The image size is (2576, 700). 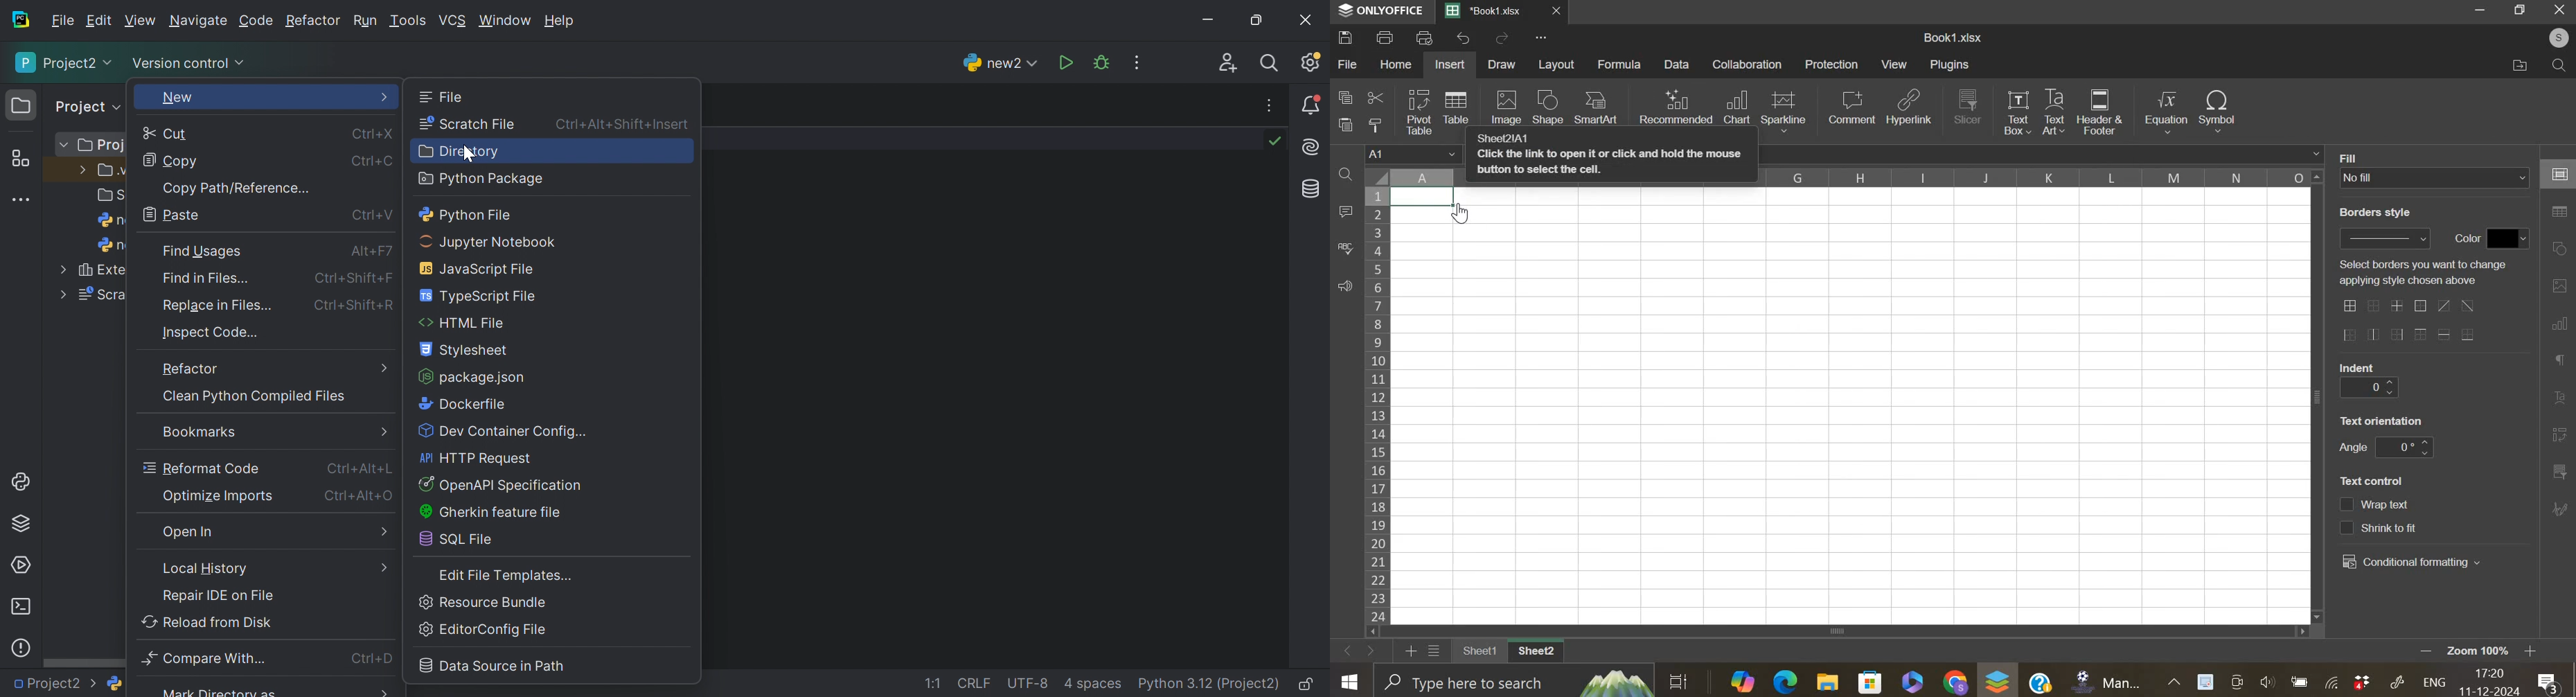 What do you see at coordinates (2353, 448) in the screenshot?
I see `text` at bounding box center [2353, 448].